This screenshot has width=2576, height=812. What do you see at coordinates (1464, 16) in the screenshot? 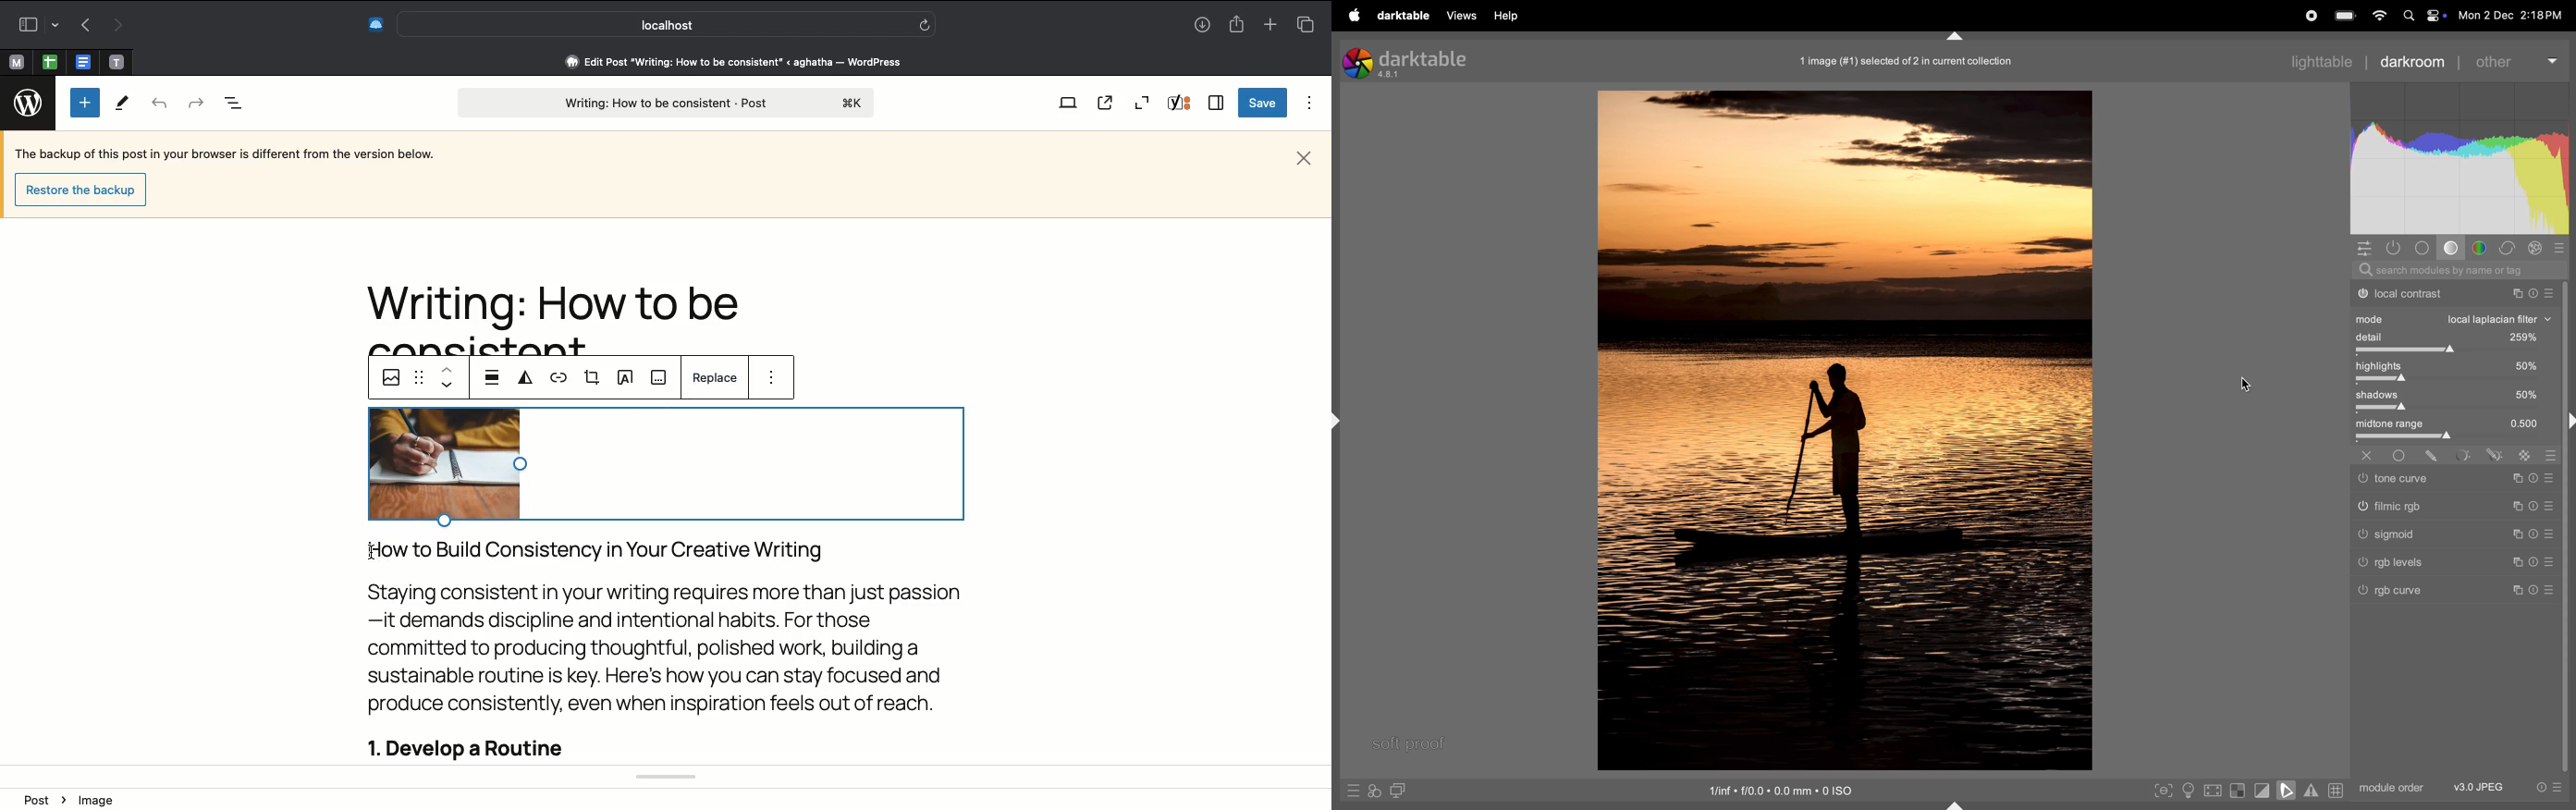
I see `views` at bounding box center [1464, 16].